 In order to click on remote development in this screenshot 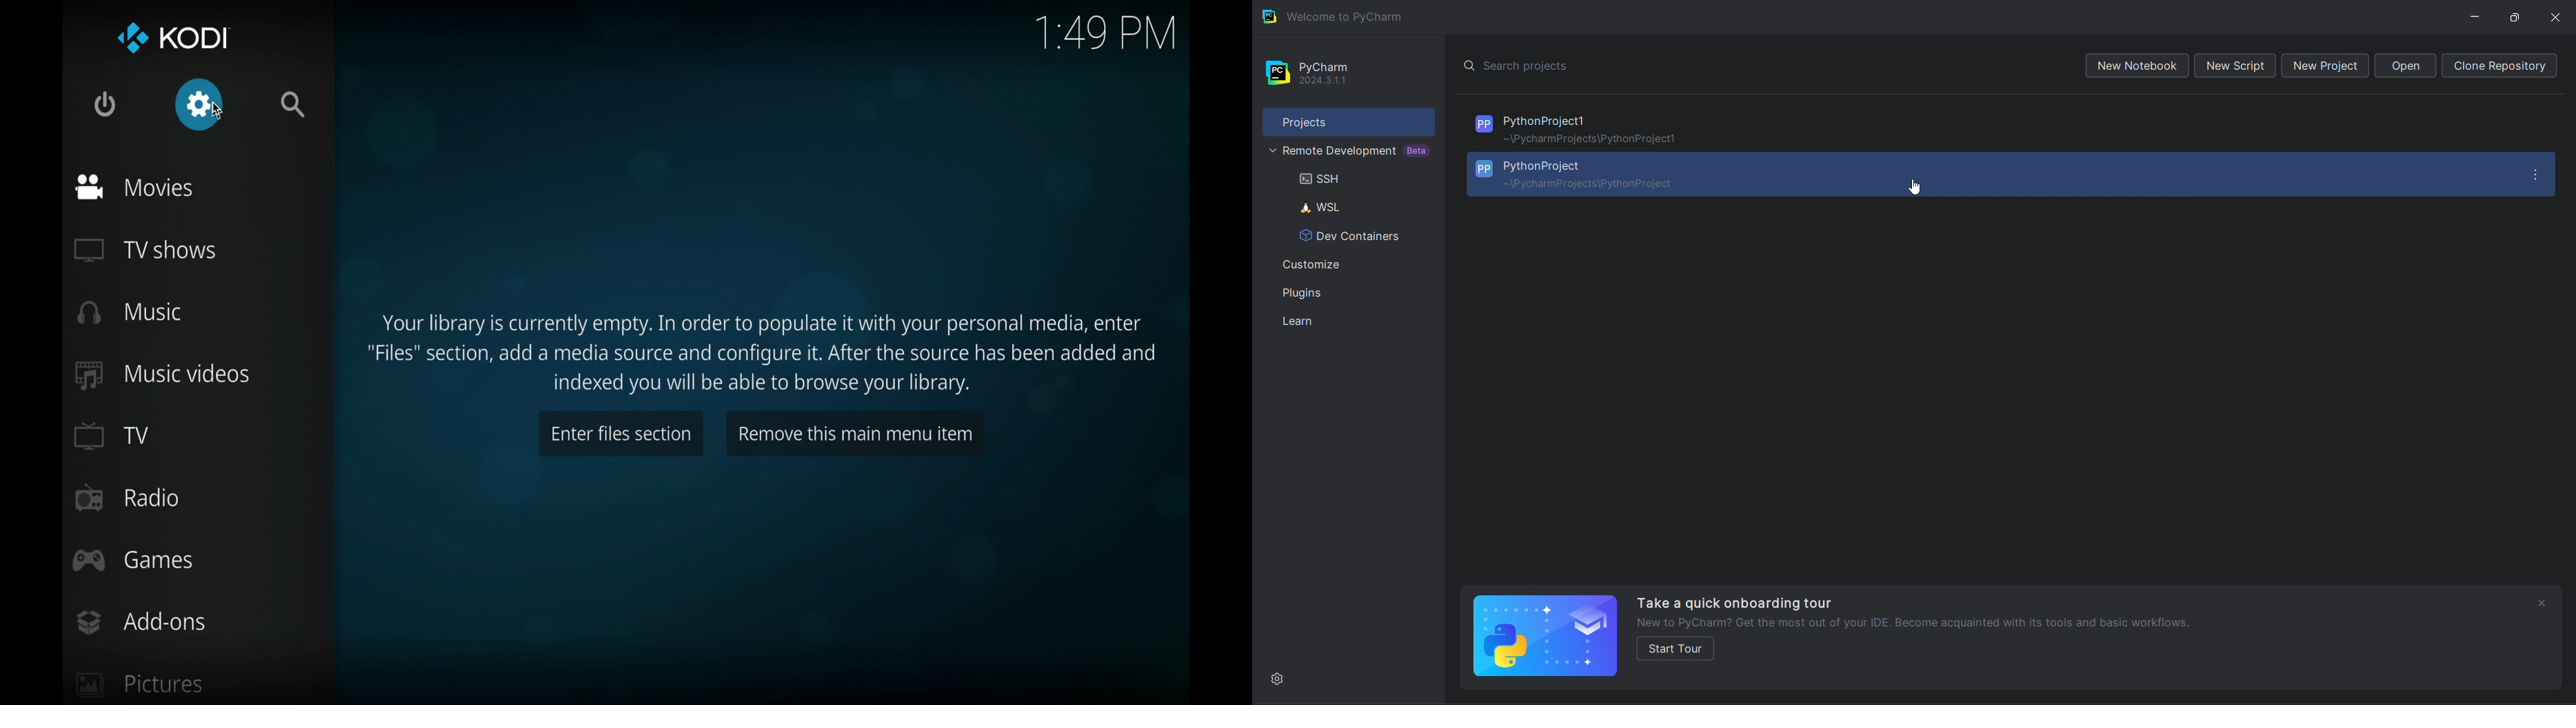, I will do `click(1347, 151)`.